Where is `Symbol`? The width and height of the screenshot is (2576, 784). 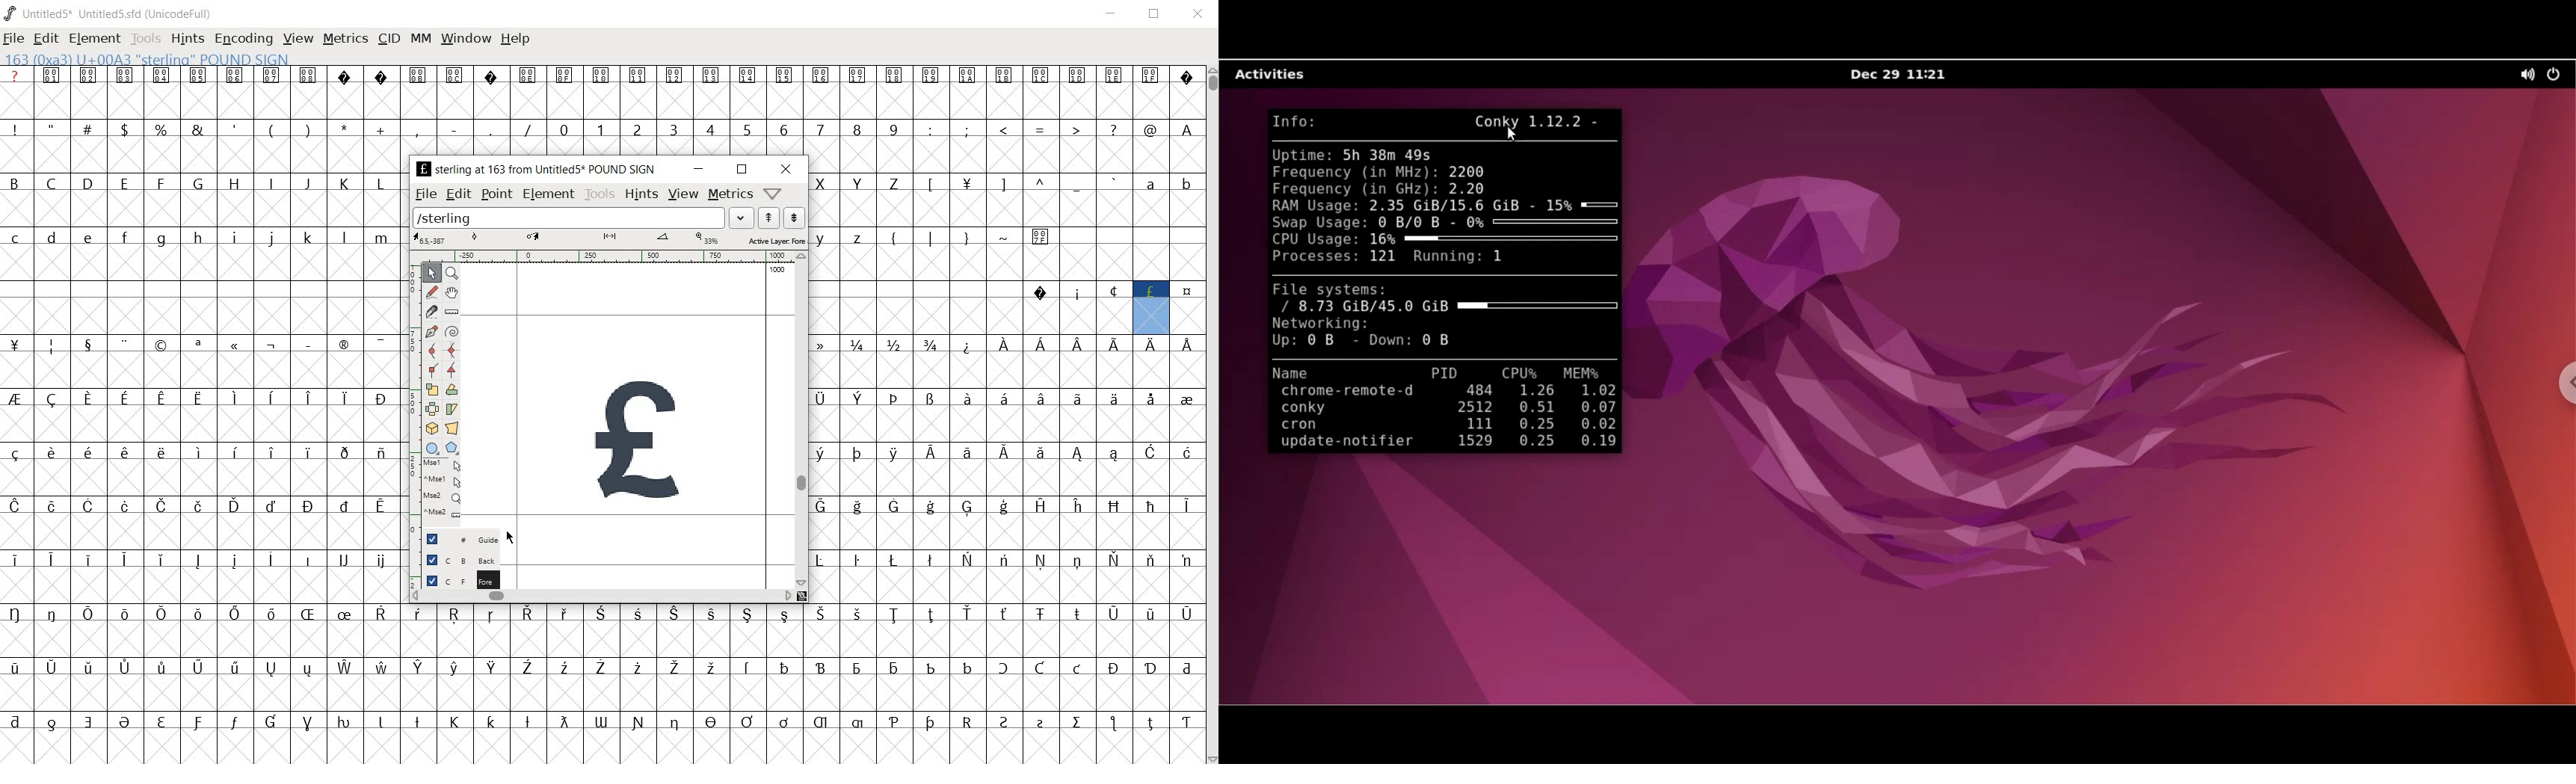 Symbol is located at coordinates (967, 666).